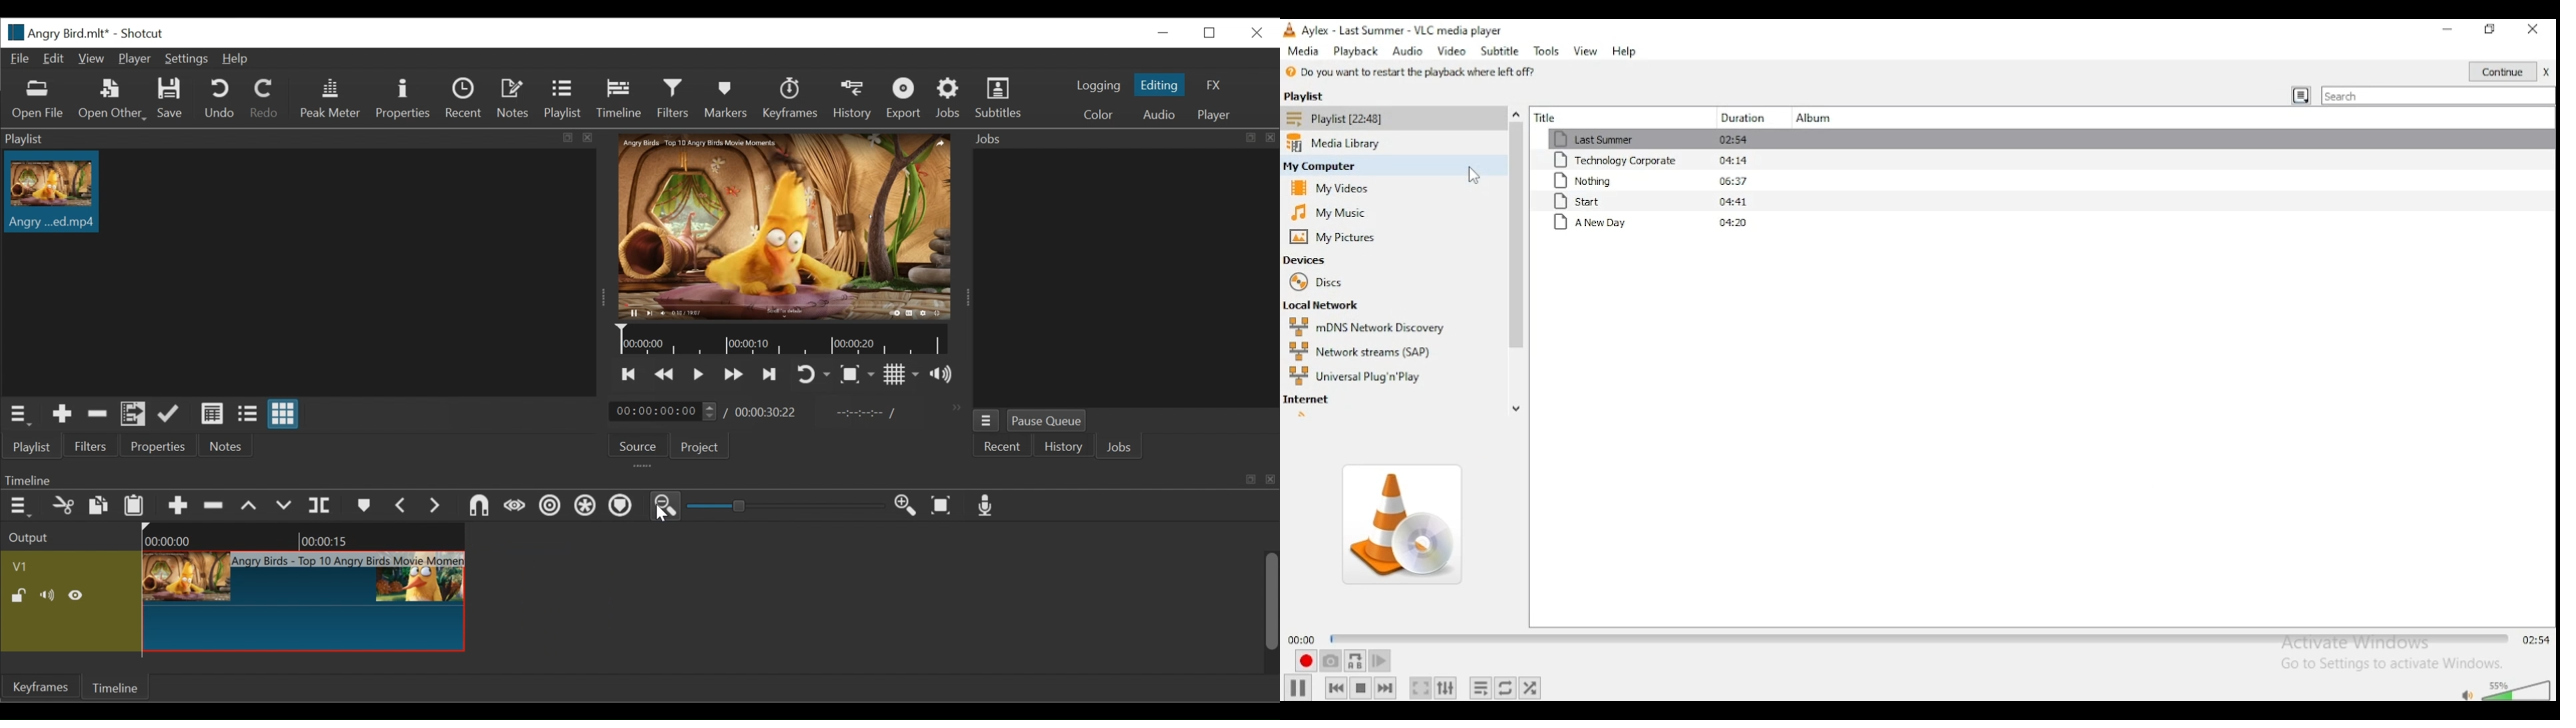 The width and height of the screenshot is (2576, 728). I want to click on Editing, so click(1159, 85).